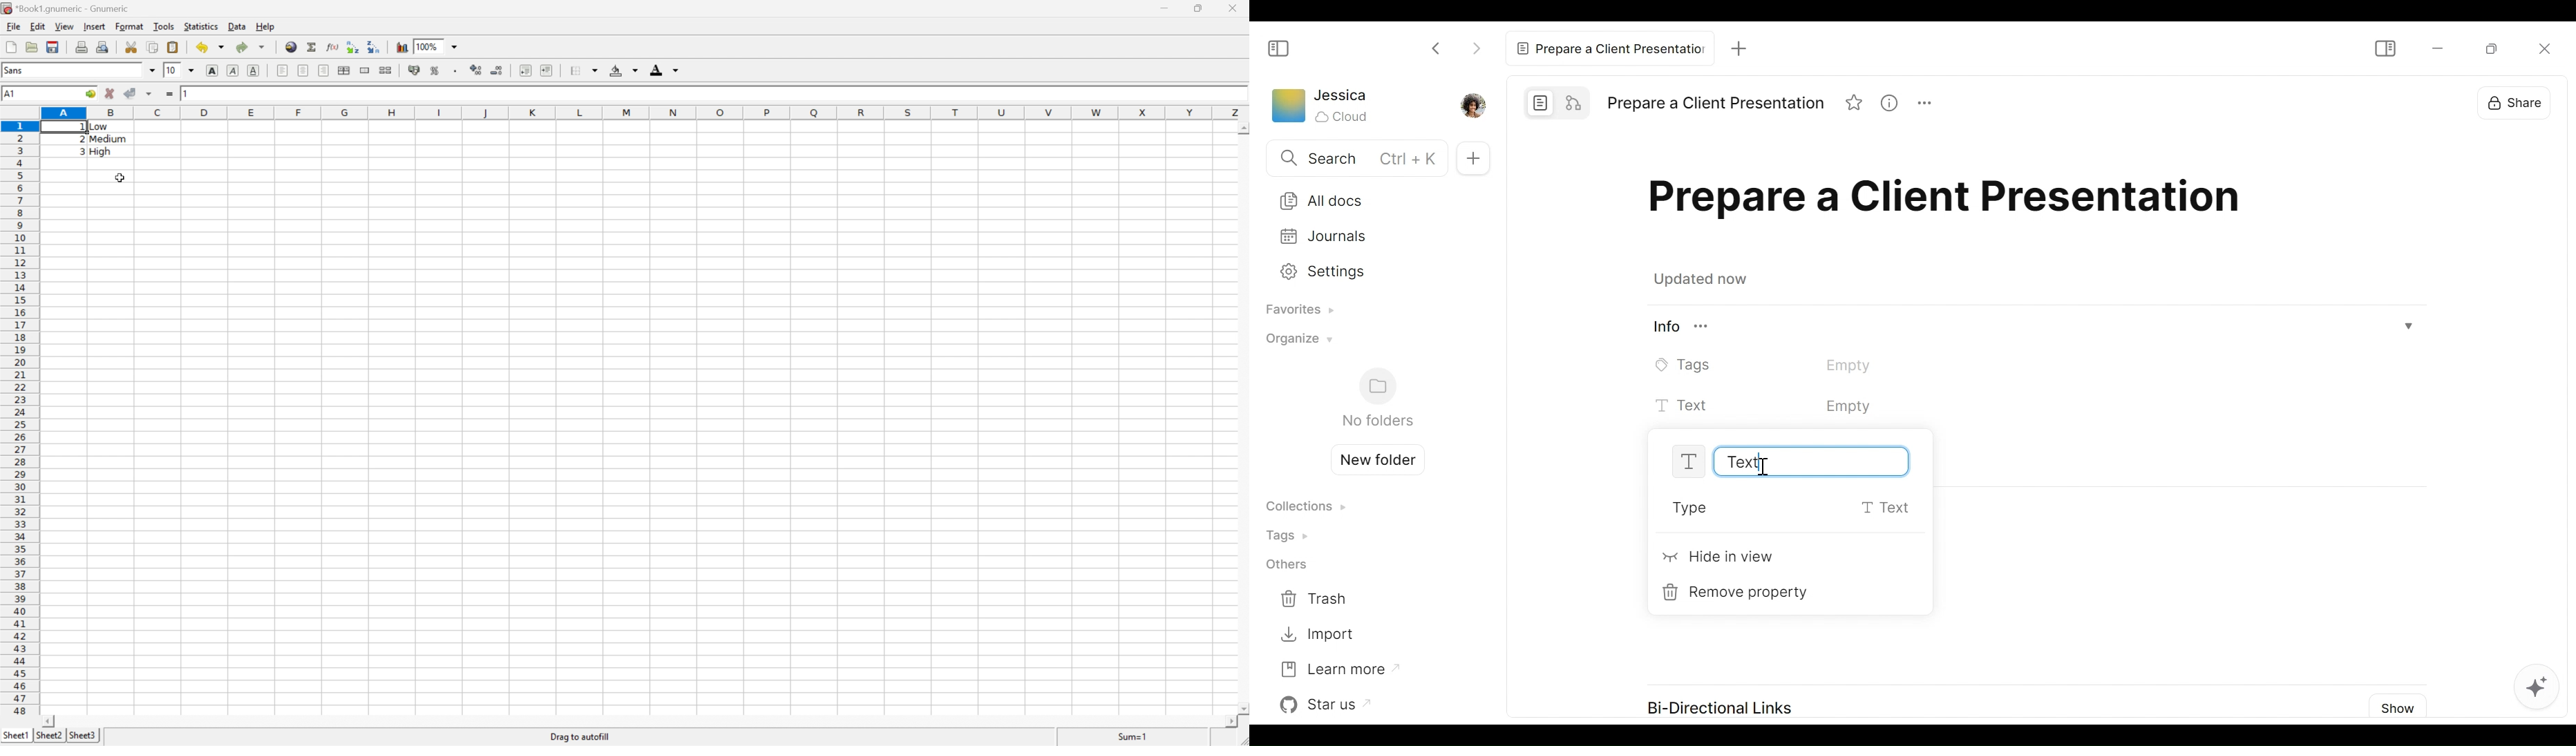  I want to click on Edit, so click(37, 25).